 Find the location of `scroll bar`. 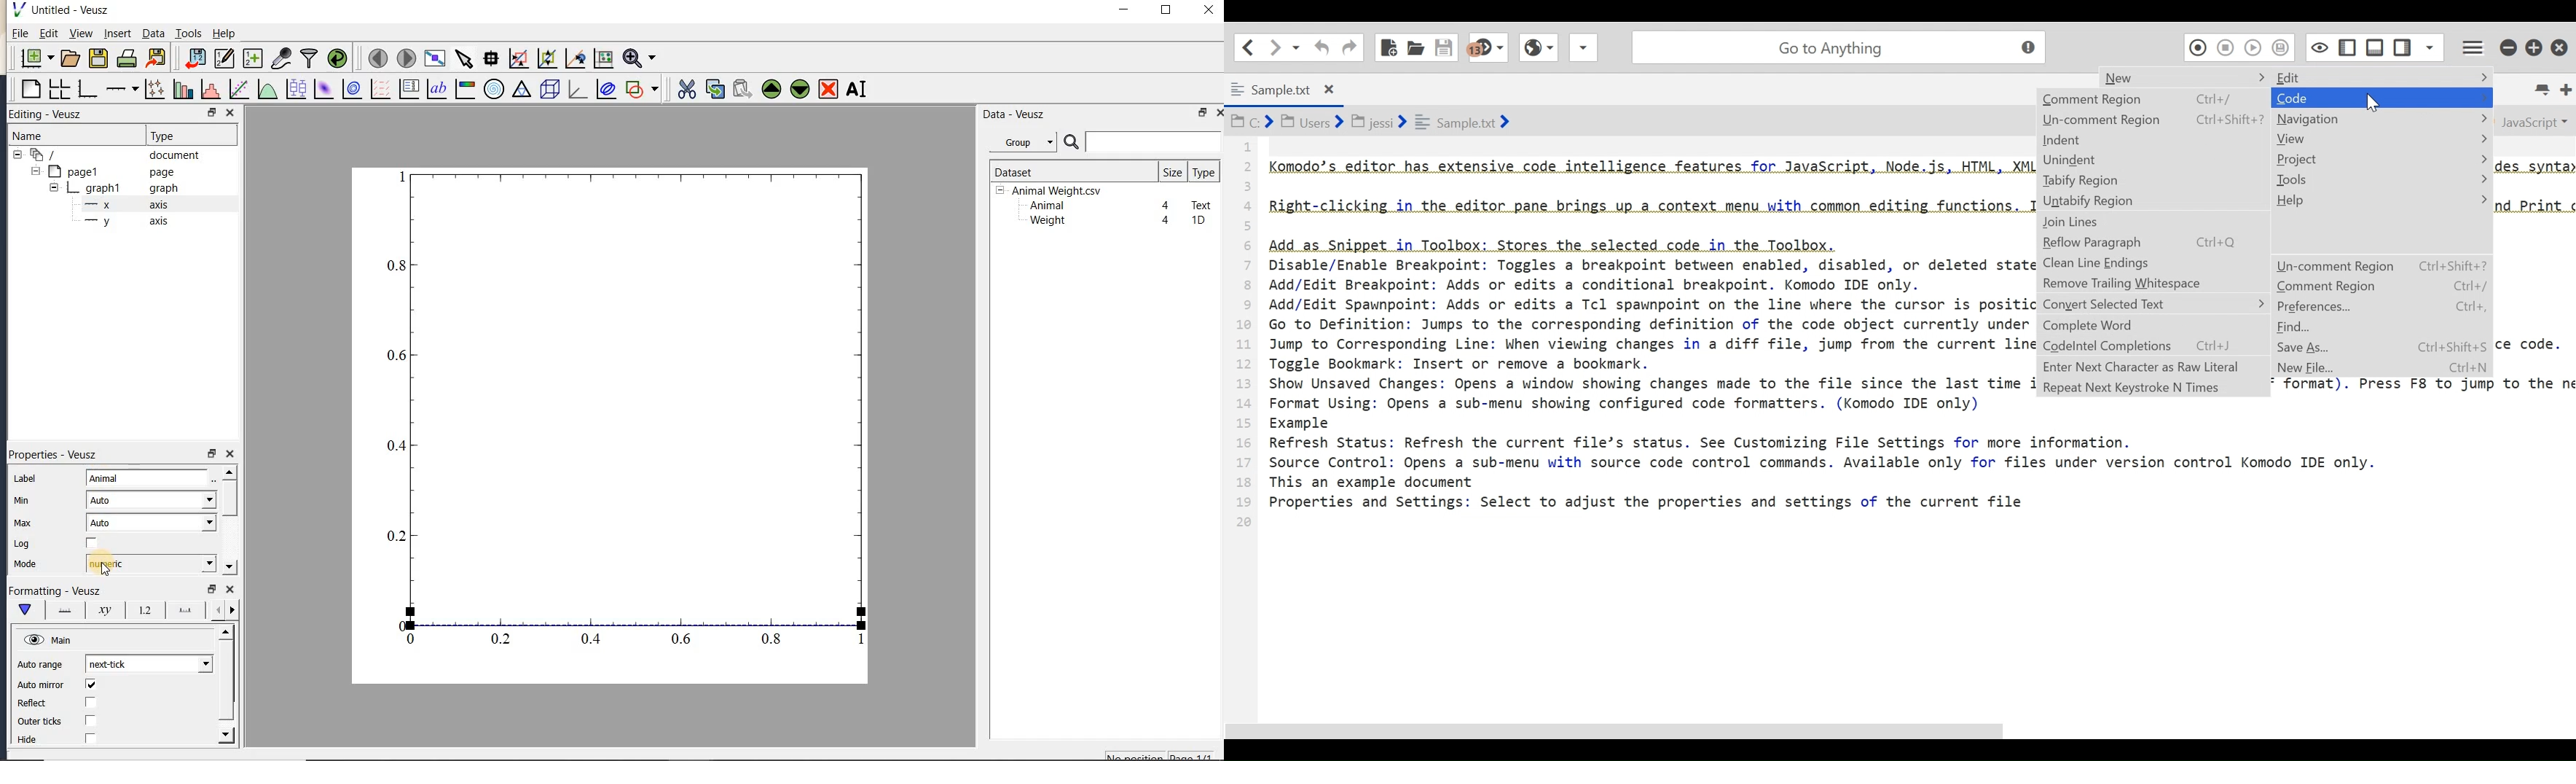

scroll bar is located at coordinates (1666, 731).